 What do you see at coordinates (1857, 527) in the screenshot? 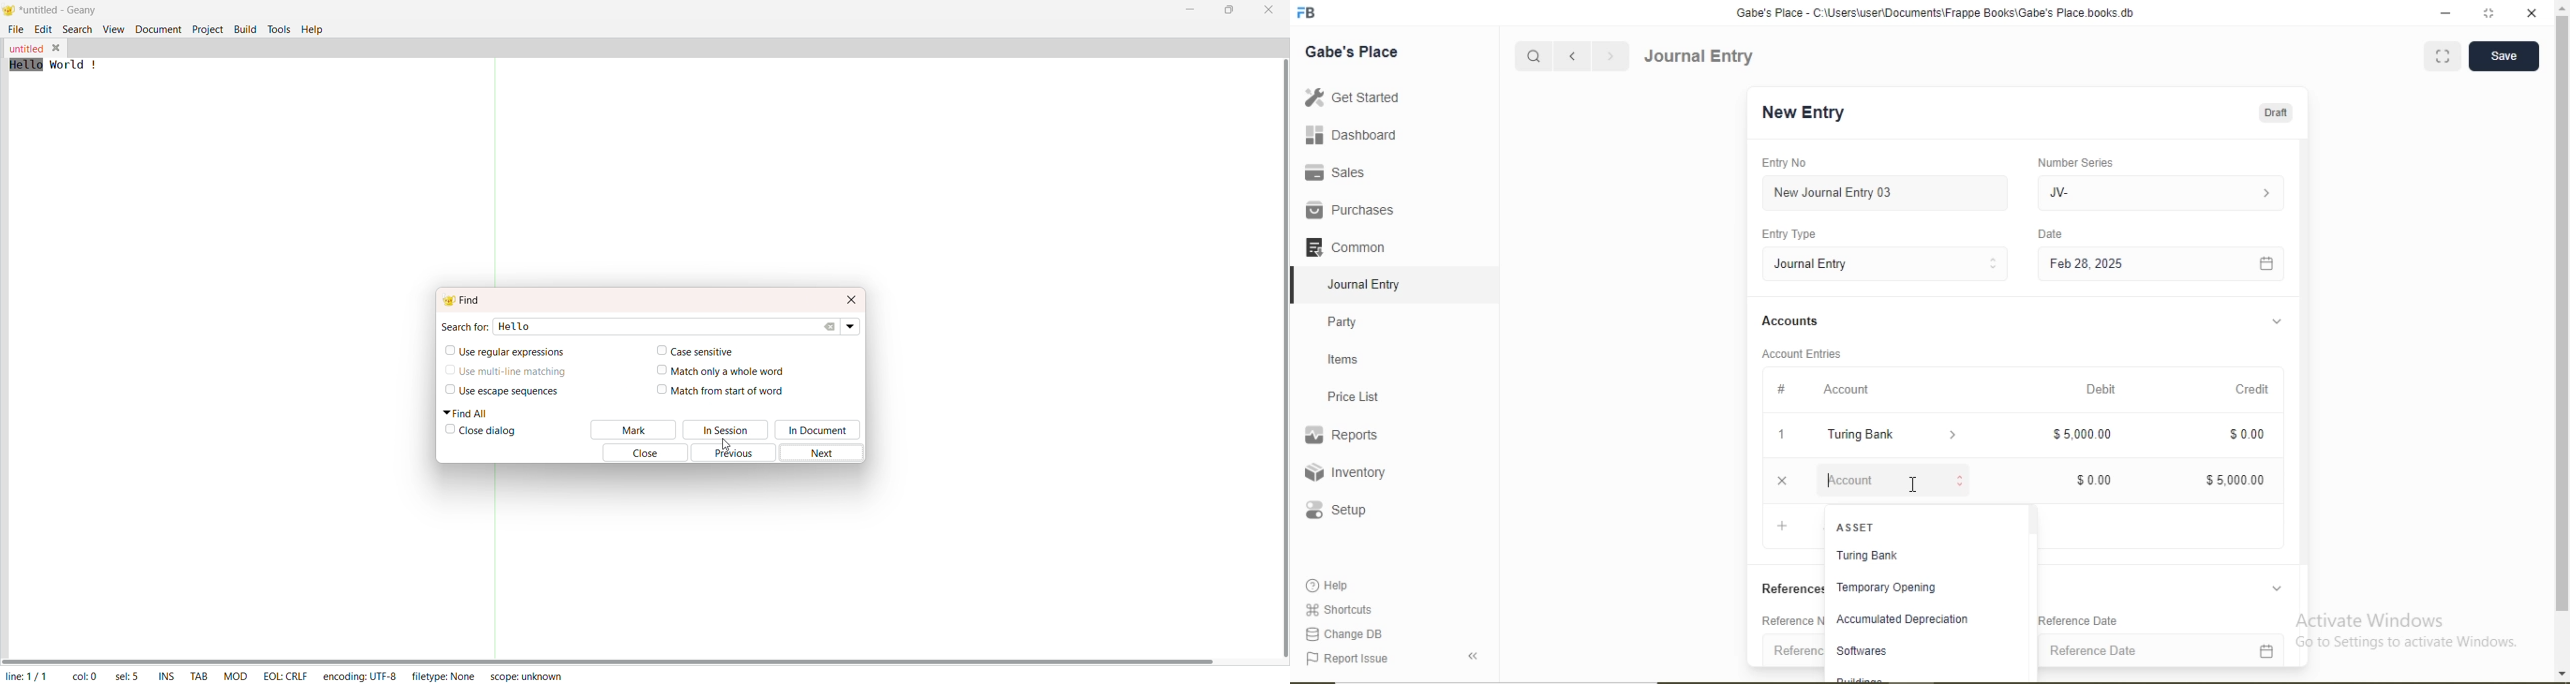
I see `ASSET` at bounding box center [1857, 527].